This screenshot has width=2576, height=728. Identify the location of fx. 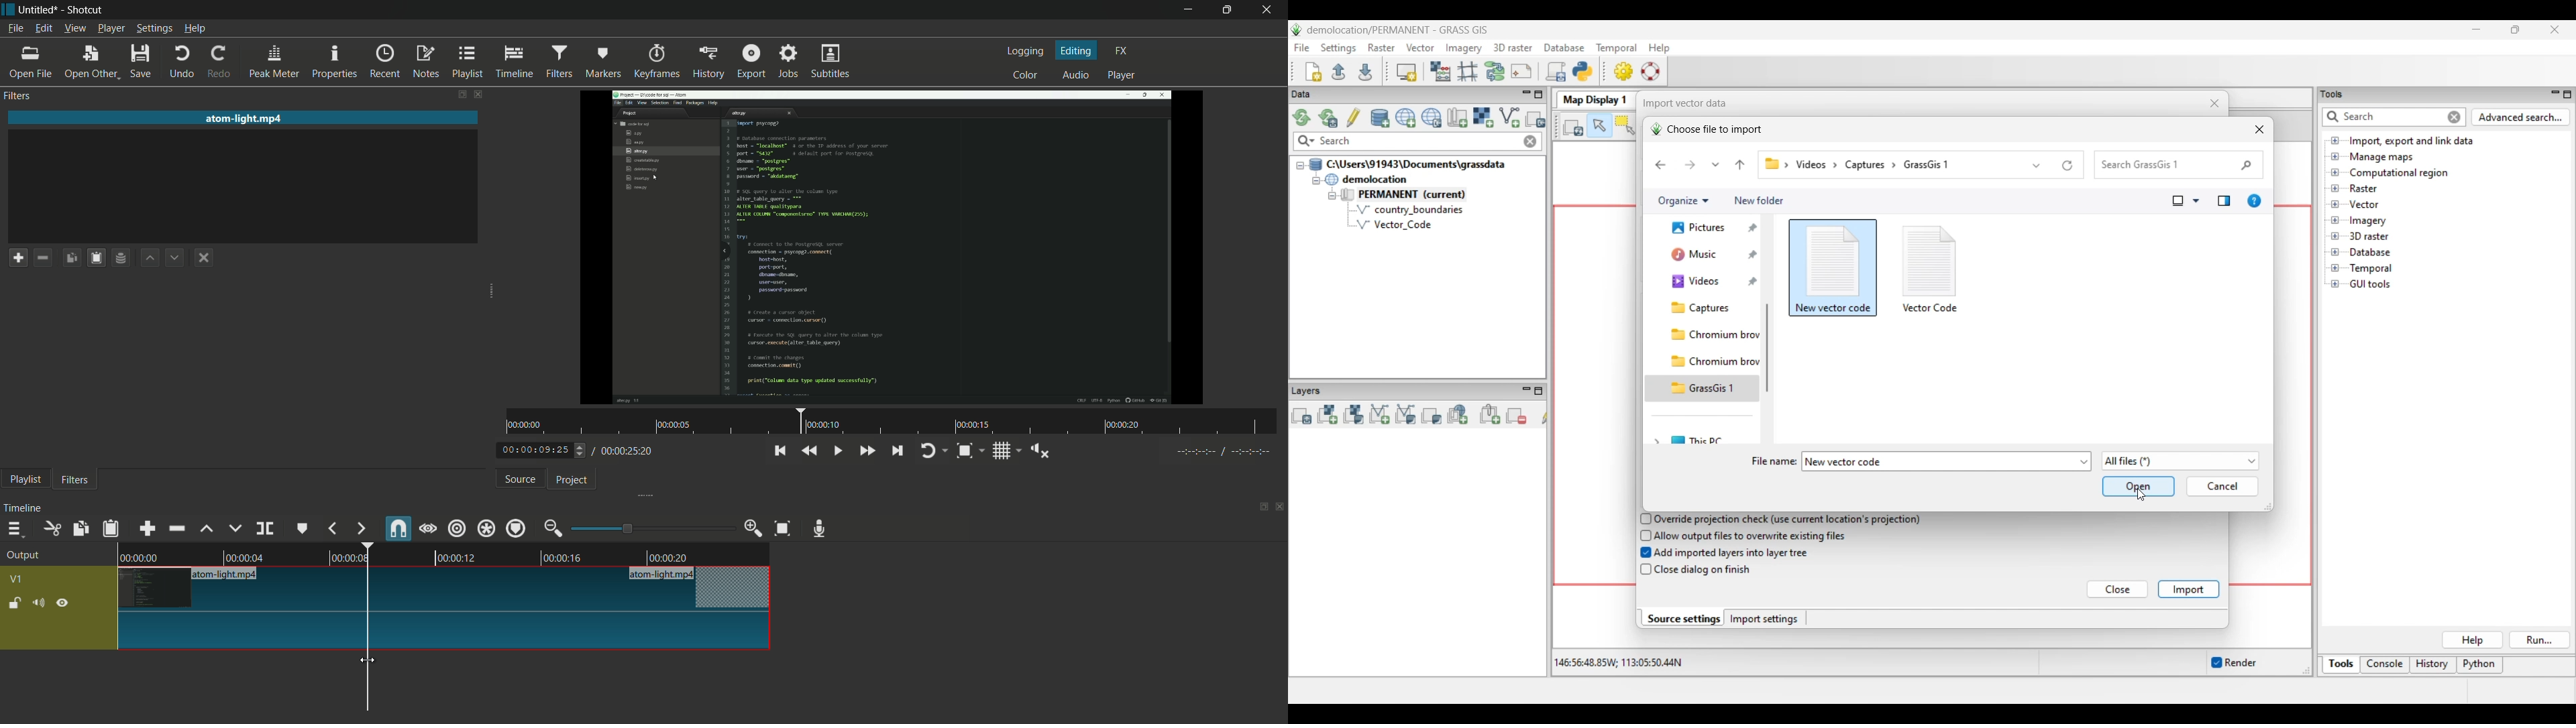
(1121, 51).